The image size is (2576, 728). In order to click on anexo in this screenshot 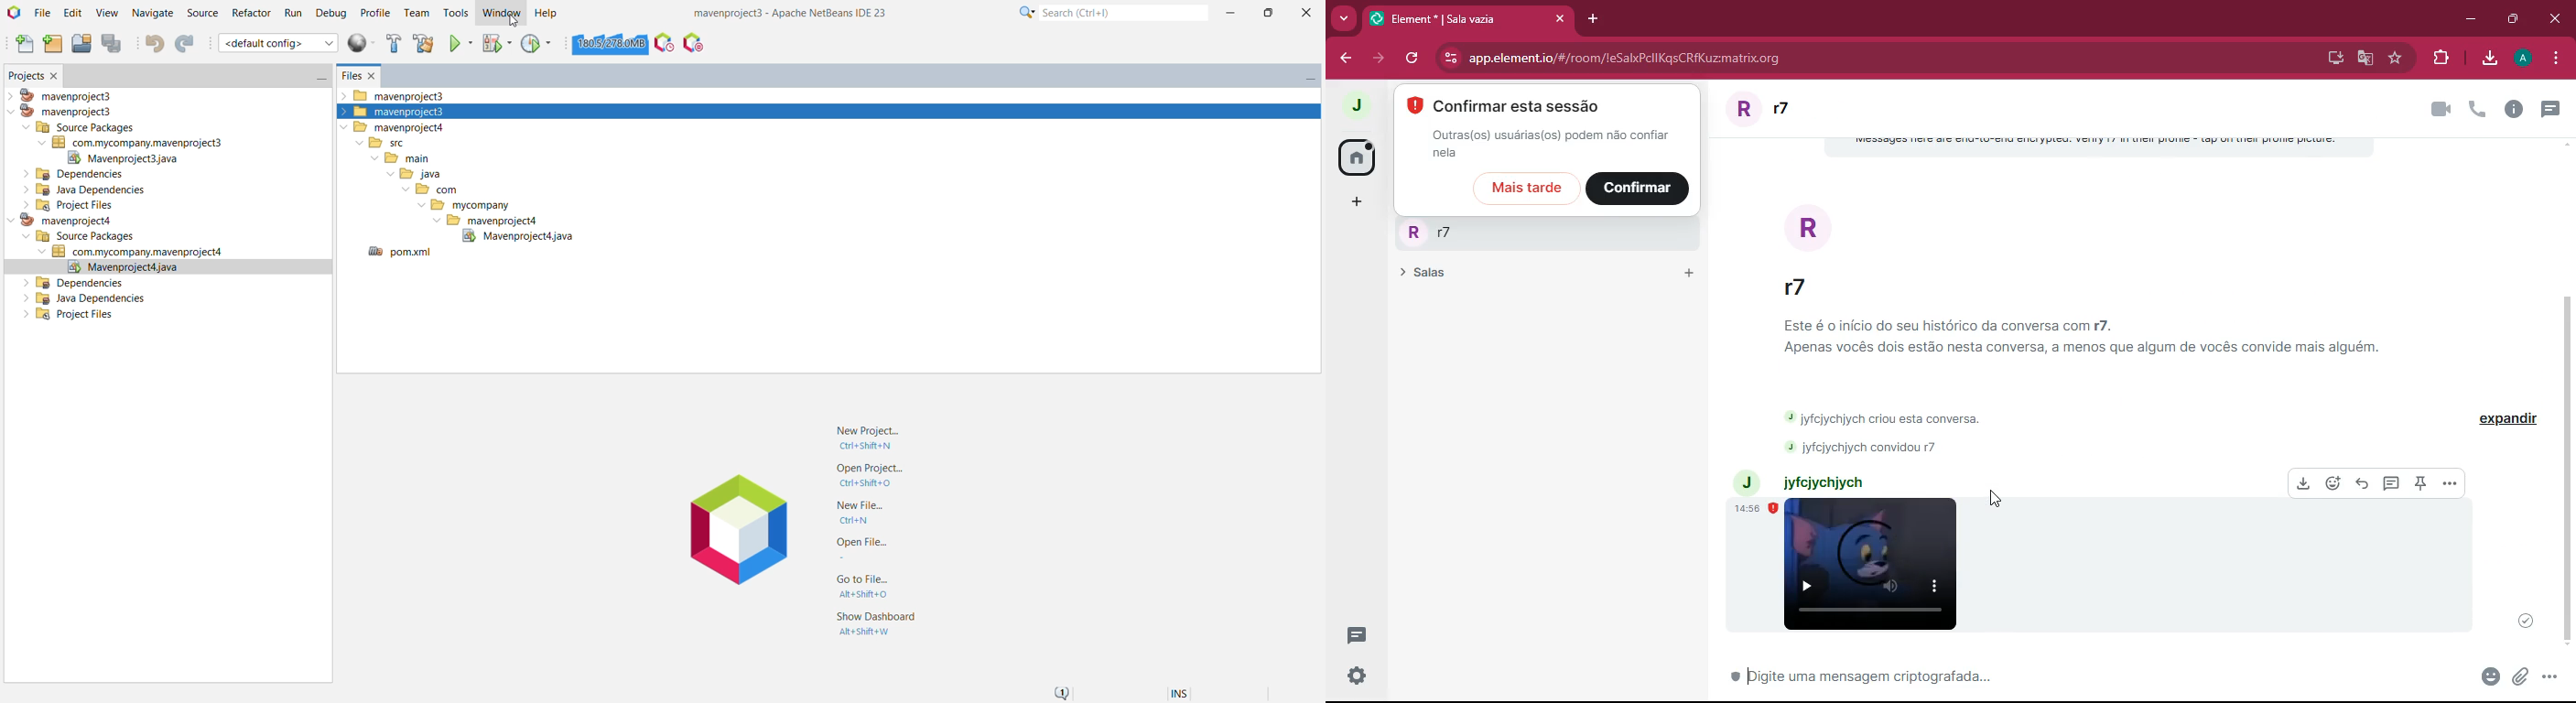, I will do `click(2479, 677)`.